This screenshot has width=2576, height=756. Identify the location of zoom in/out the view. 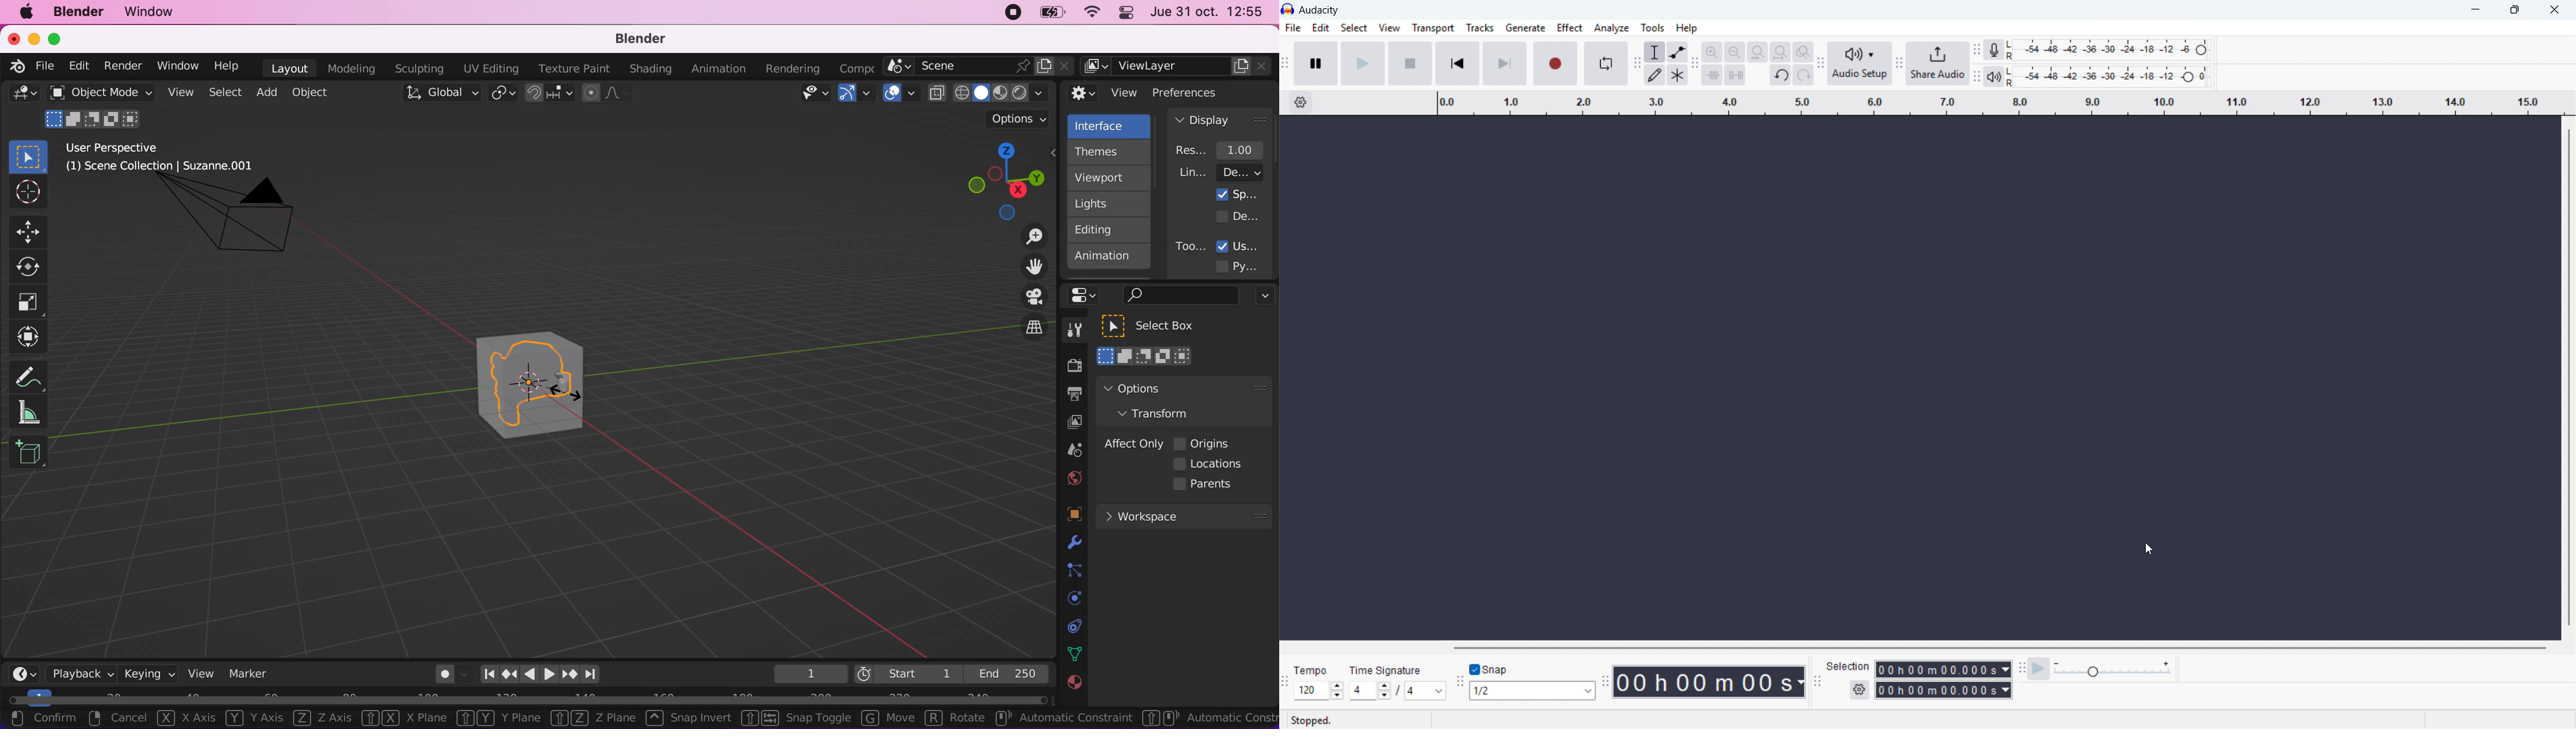
(1030, 236).